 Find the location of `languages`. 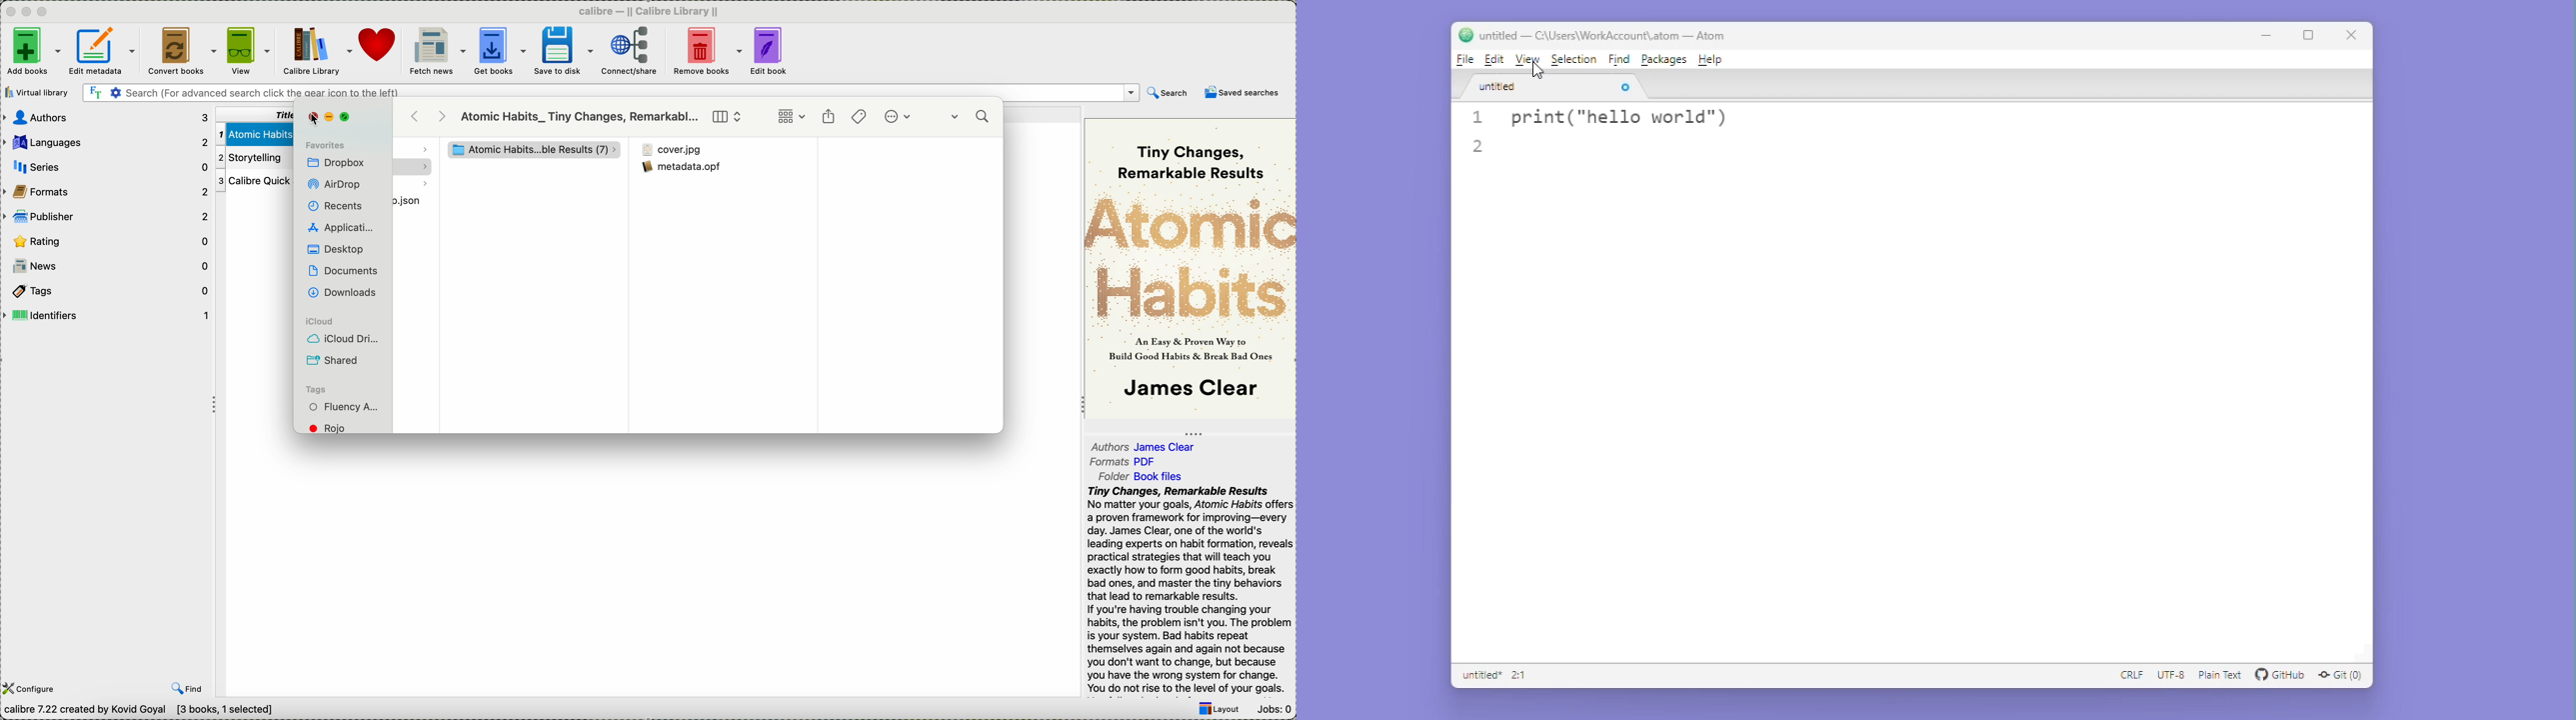

languages is located at coordinates (106, 140).